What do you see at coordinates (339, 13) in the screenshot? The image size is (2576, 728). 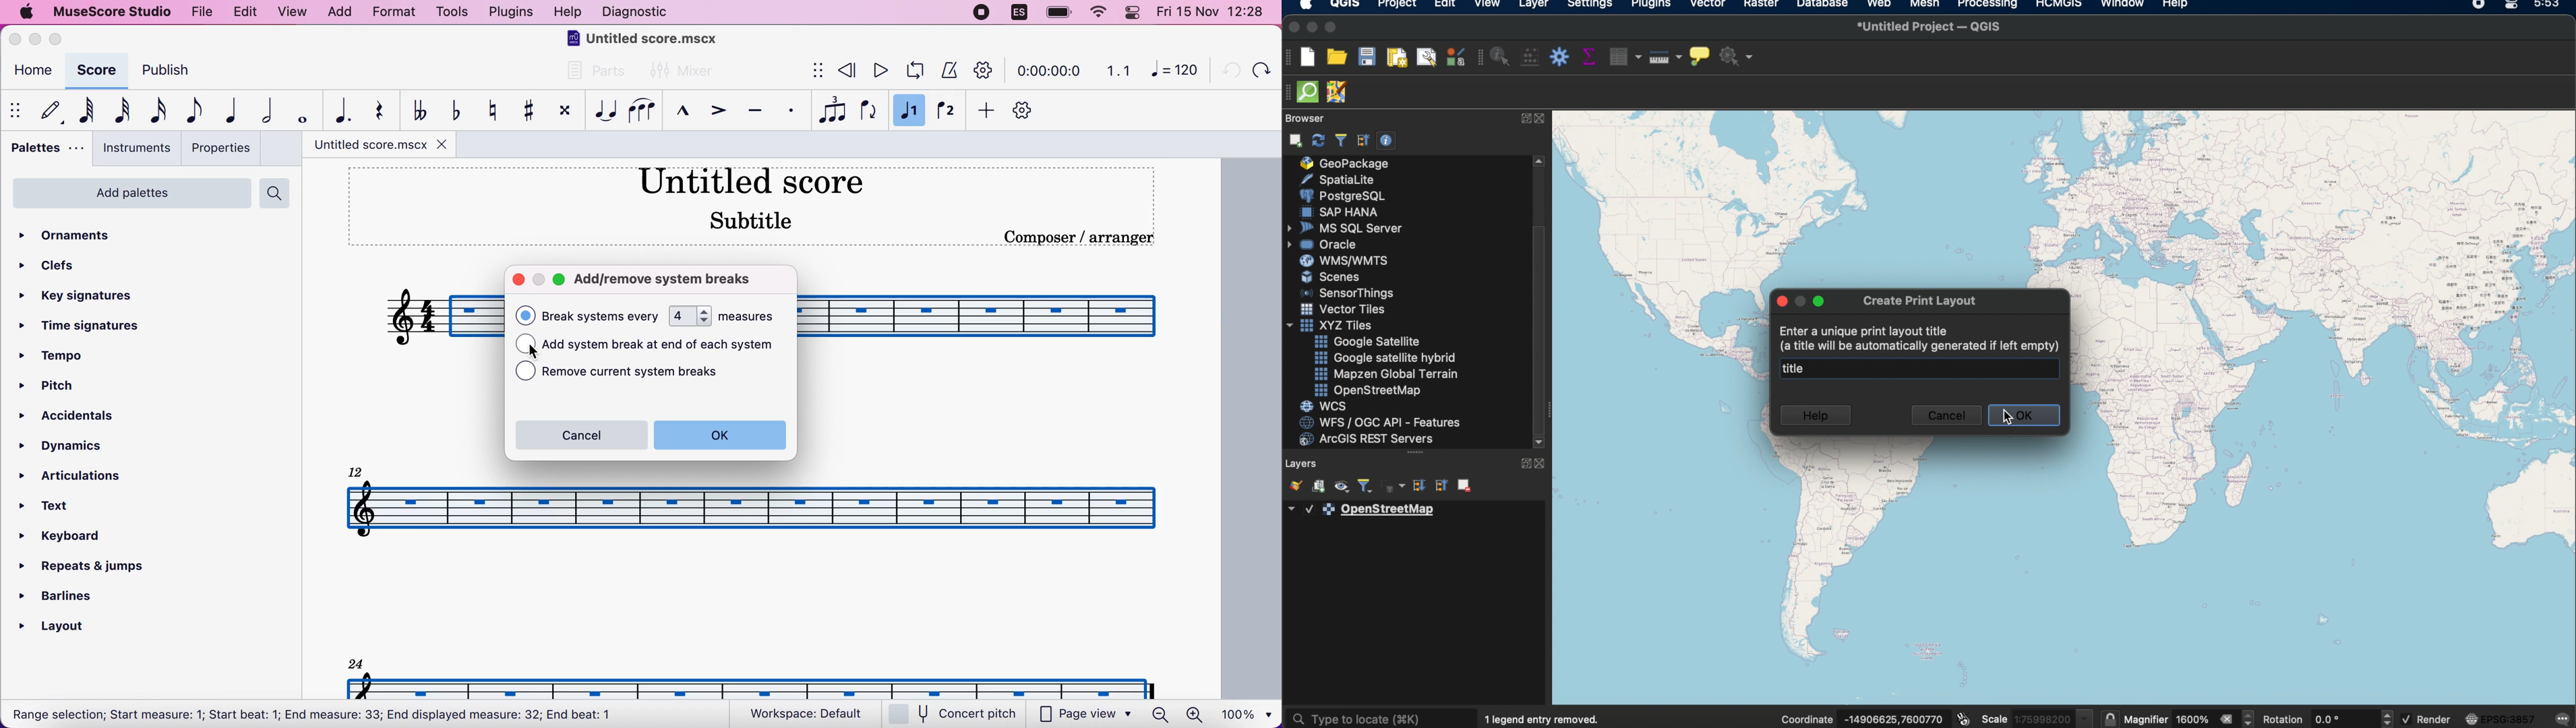 I see `add` at bounding box center [339, 13].